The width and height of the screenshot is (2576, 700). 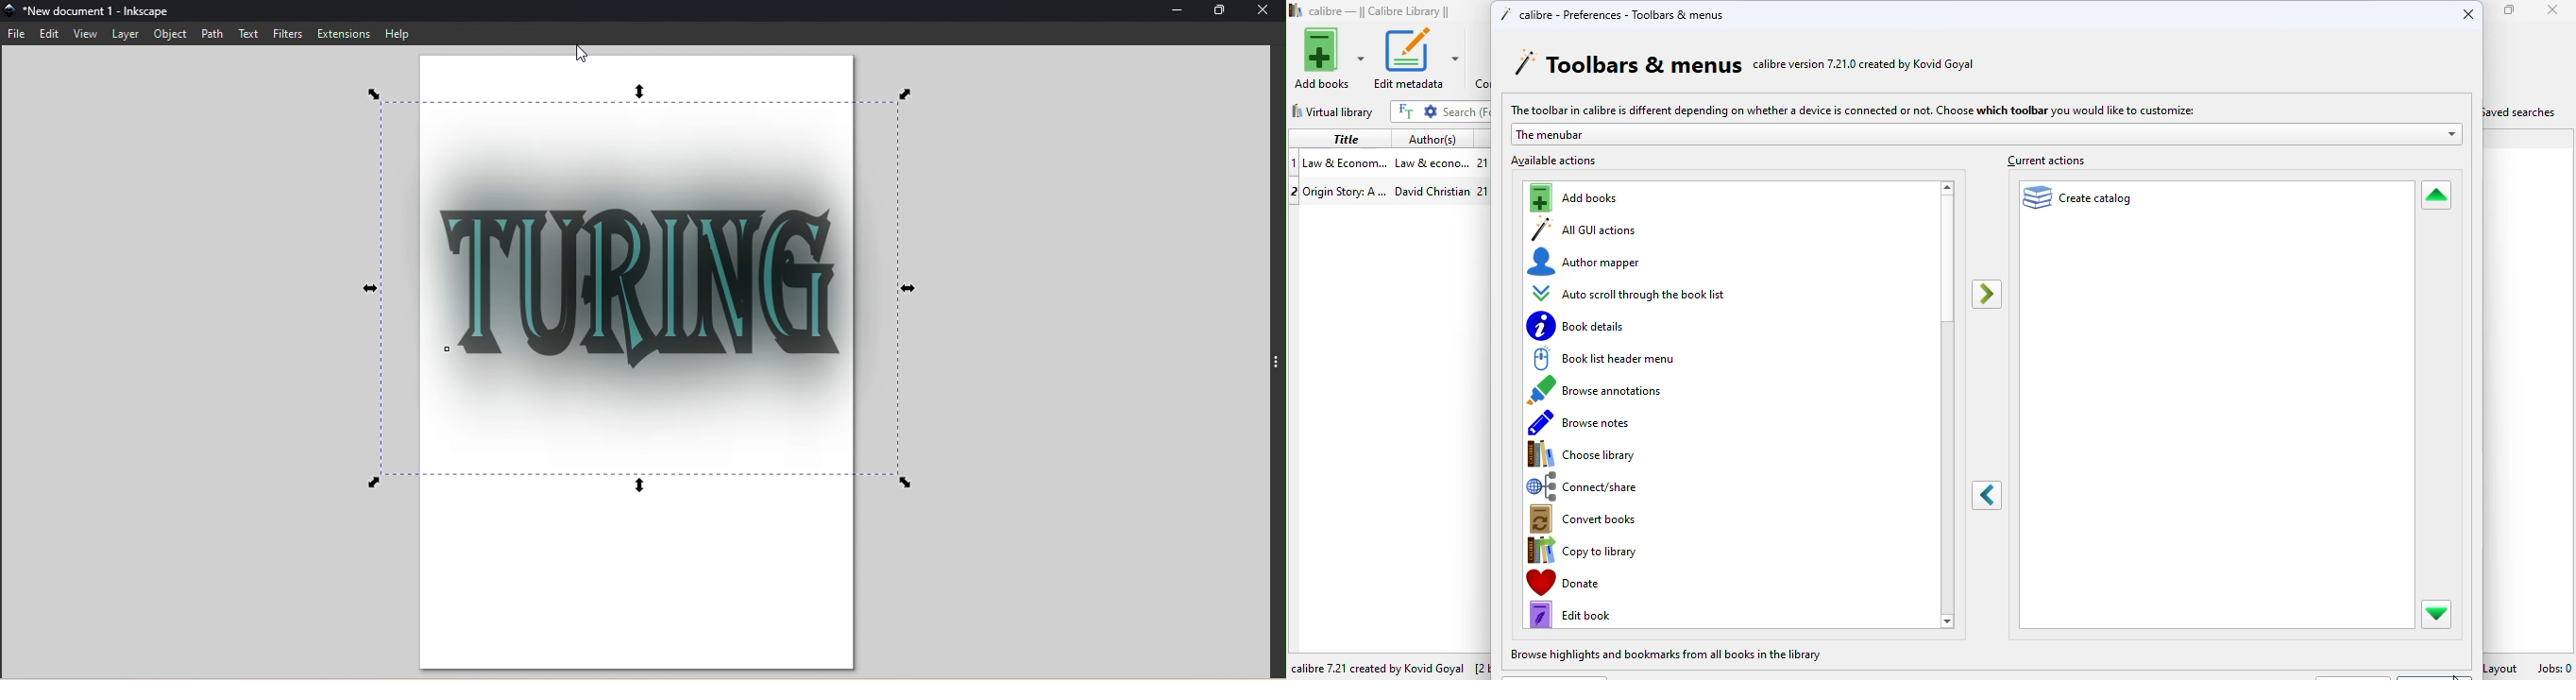 What do you see at coordinates (1432, 140) in the screenshot?
I see `author(s)` at bounding box center [1432, 140].